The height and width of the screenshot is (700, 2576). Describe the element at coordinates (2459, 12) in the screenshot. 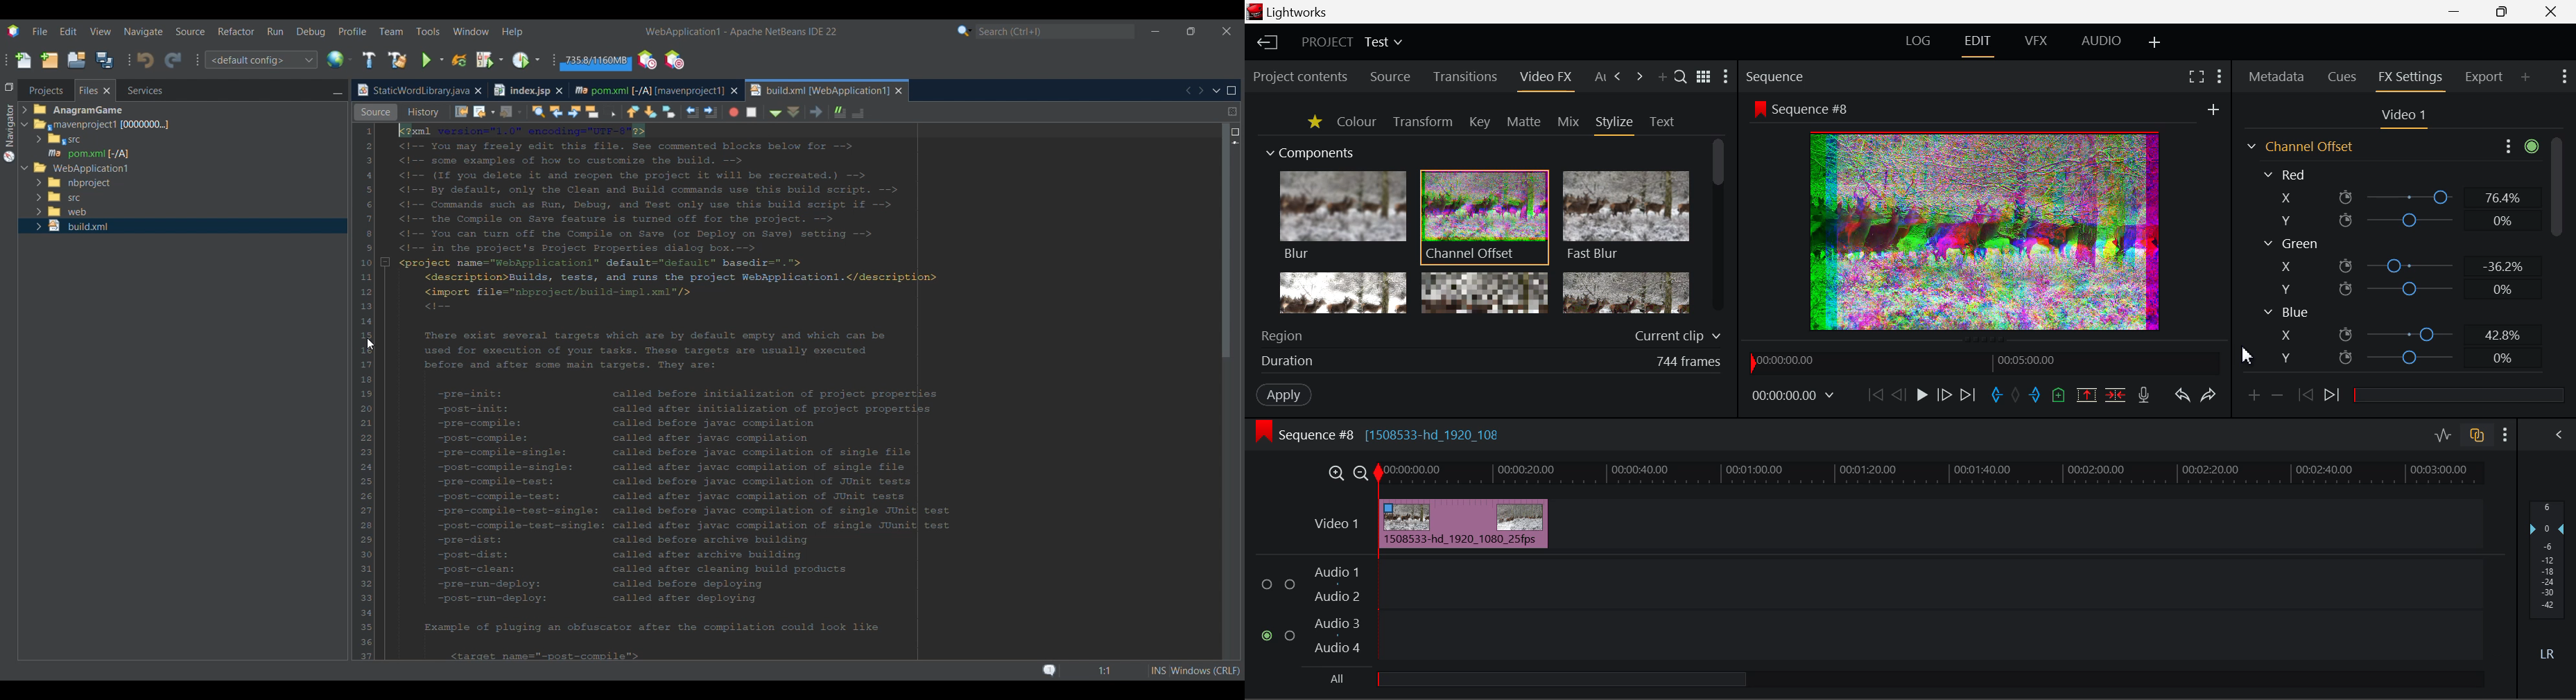

I see `Restore Down` at that location.